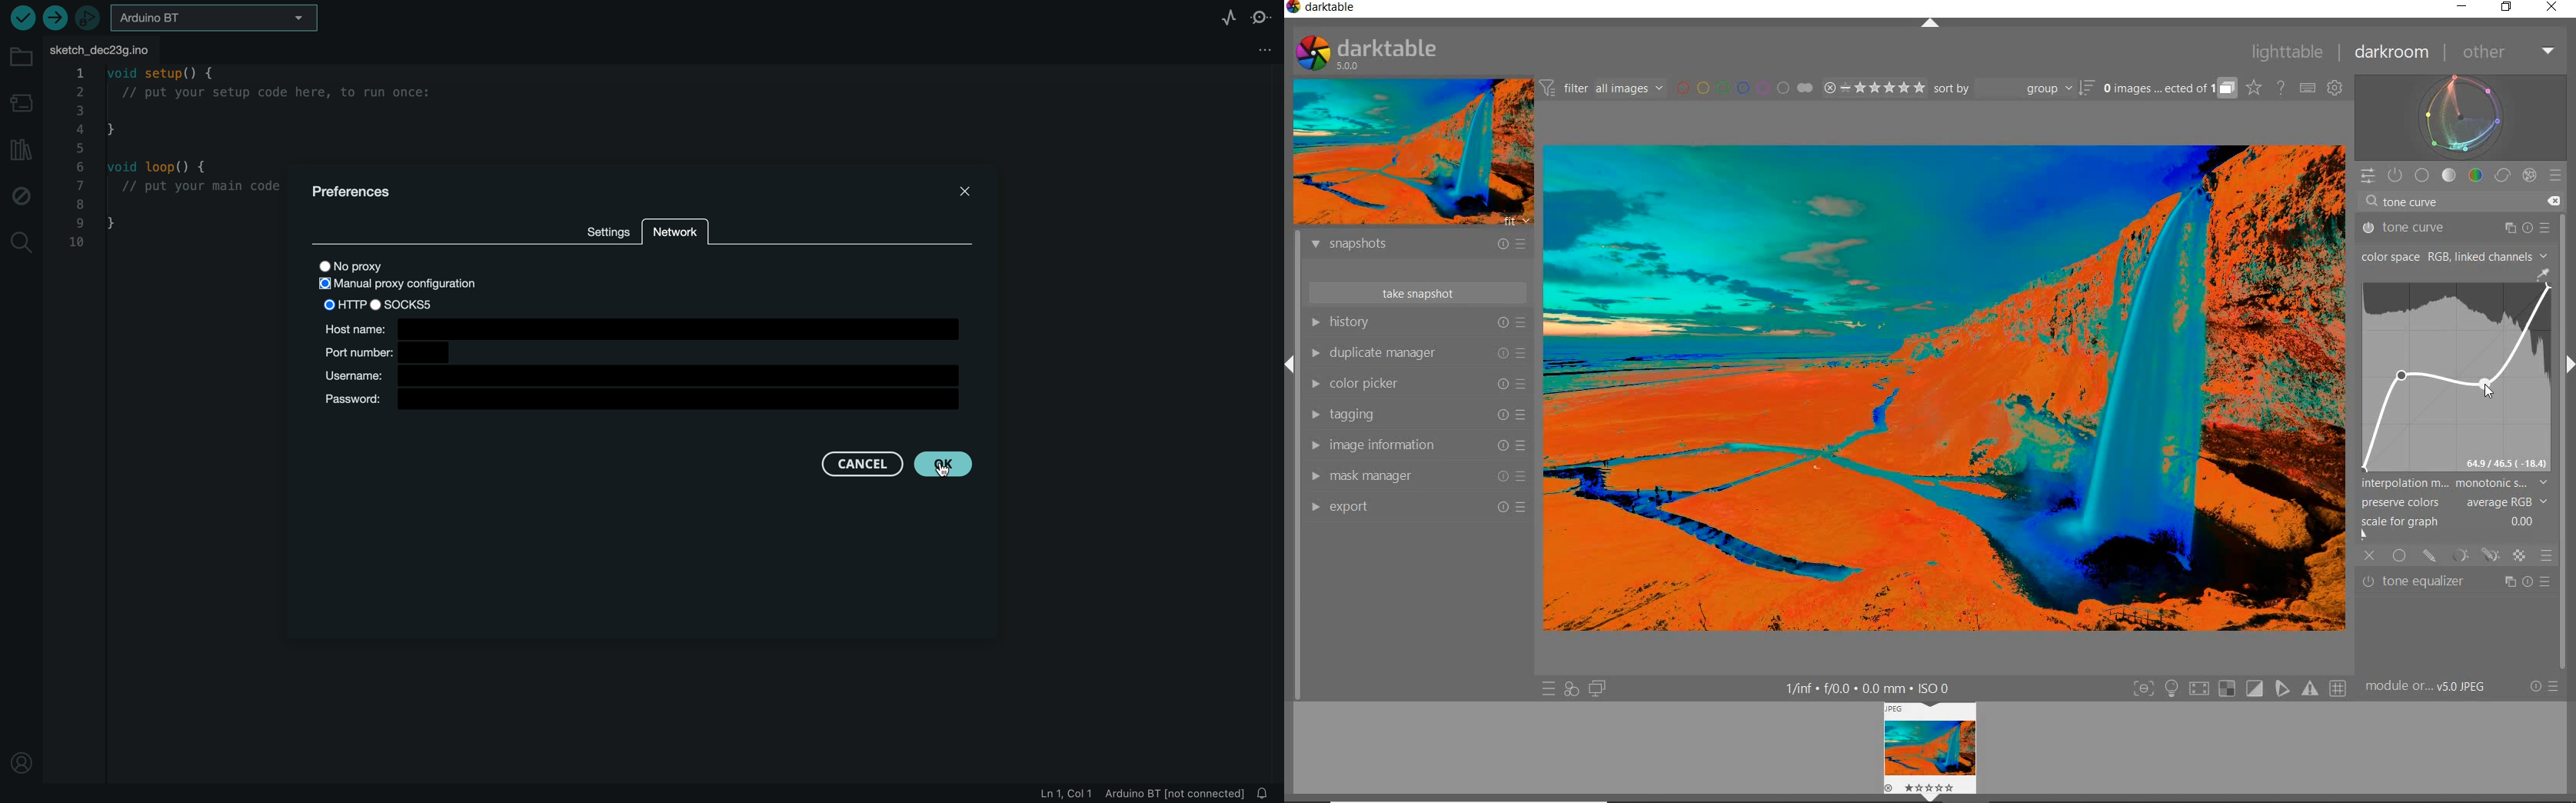 The width and height of the screenshot is (2576, 812). What do you see at coordinates (2308, 88) in the screenshot?
I see `SET KEYBOARD SHORTCUTS` at bounding box center [2308, 88].